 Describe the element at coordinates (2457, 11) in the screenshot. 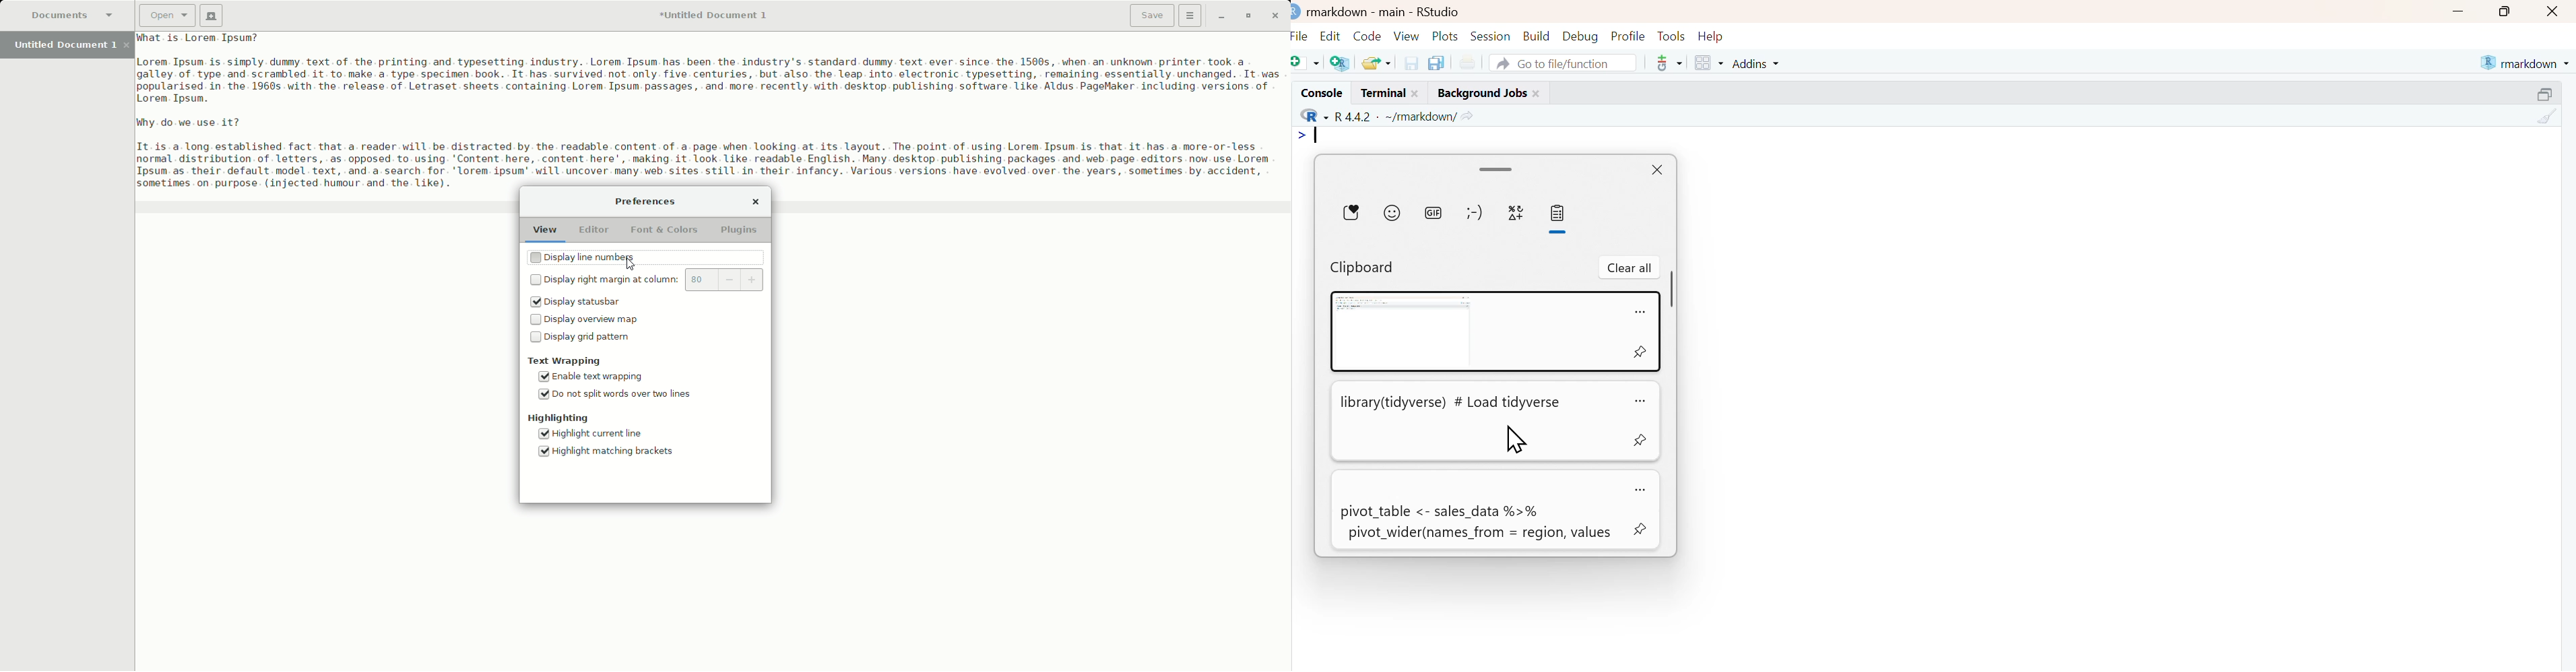

I see `minimize` at that location.